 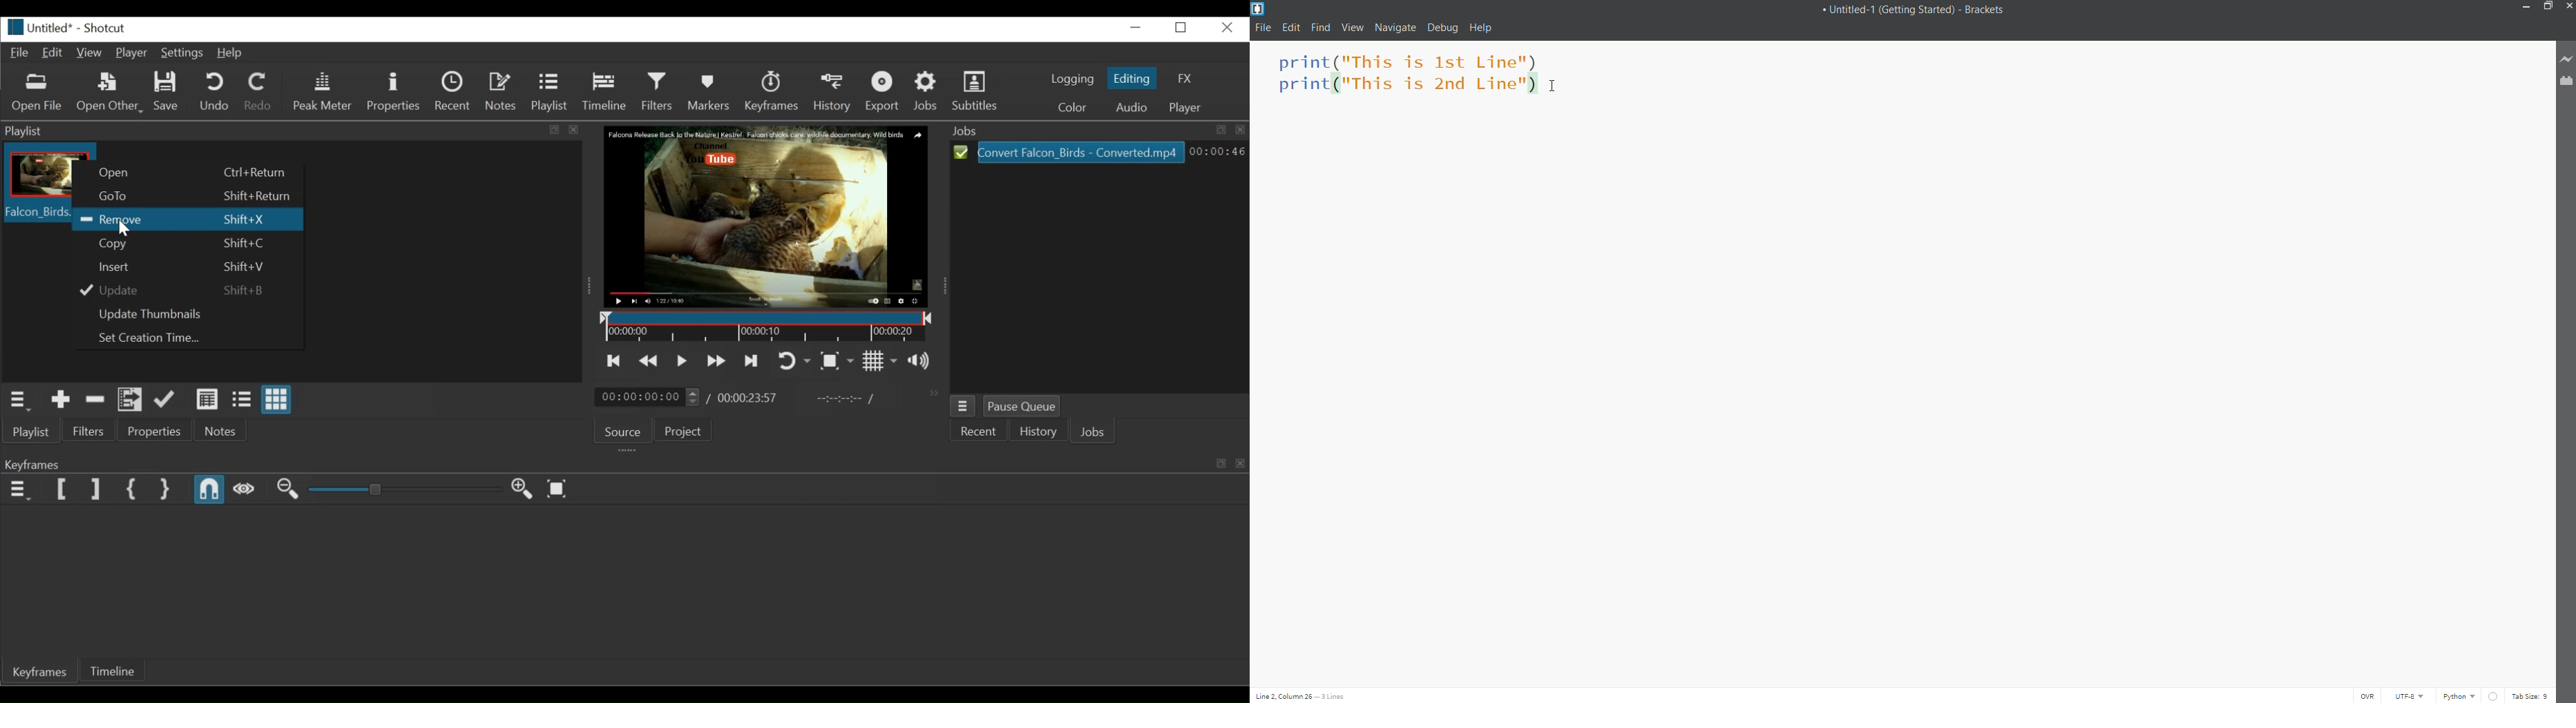 I want to click on Tab Size, so click(x=2530, y=695).